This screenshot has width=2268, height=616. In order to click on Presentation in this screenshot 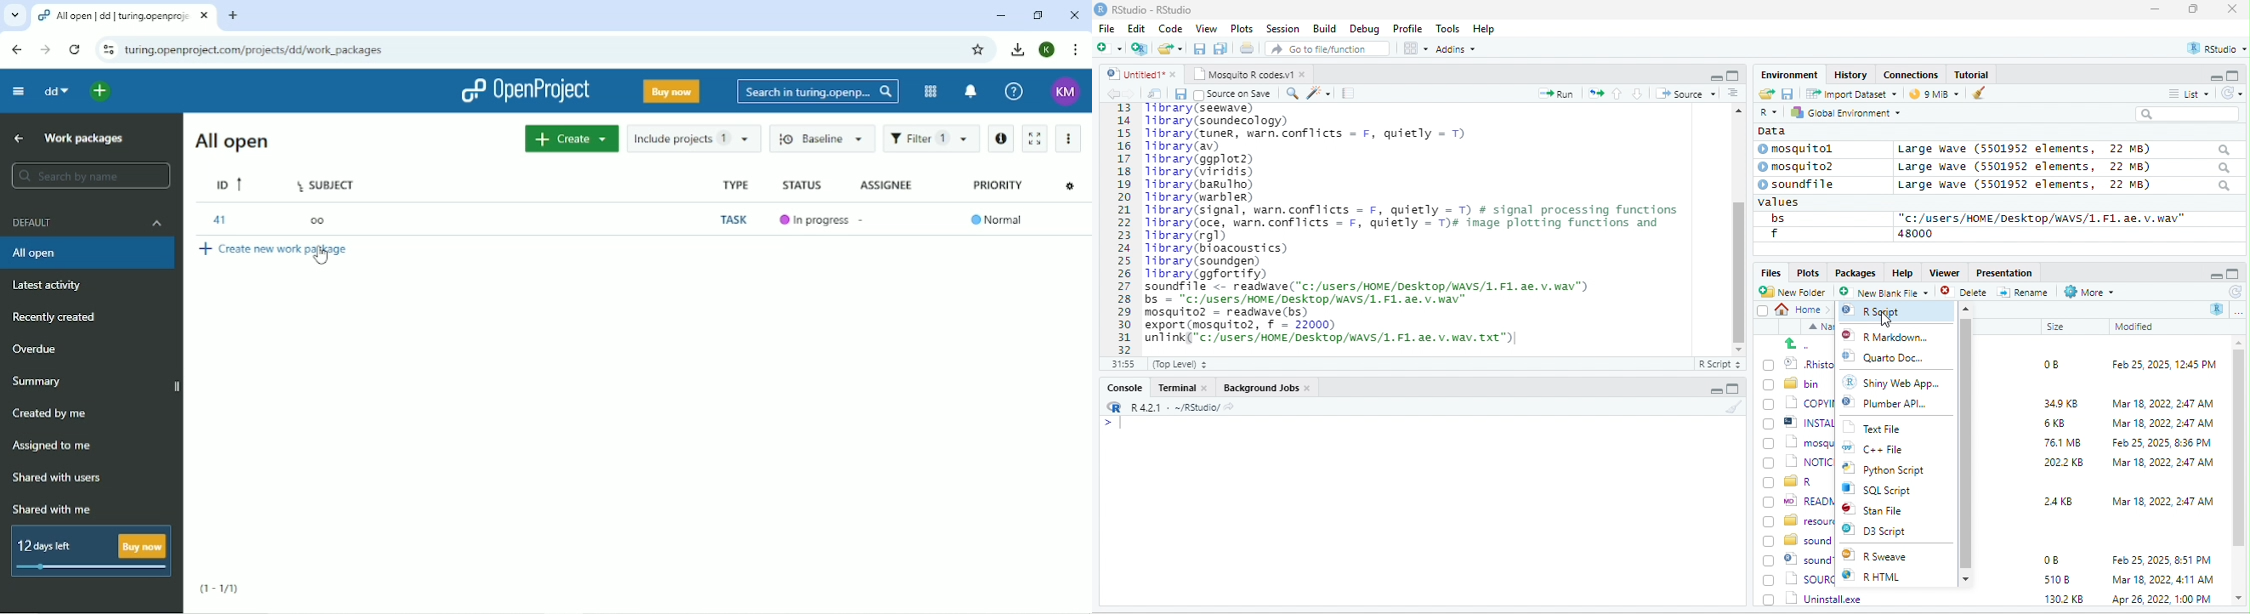, I will do `click(2003, 272)`.